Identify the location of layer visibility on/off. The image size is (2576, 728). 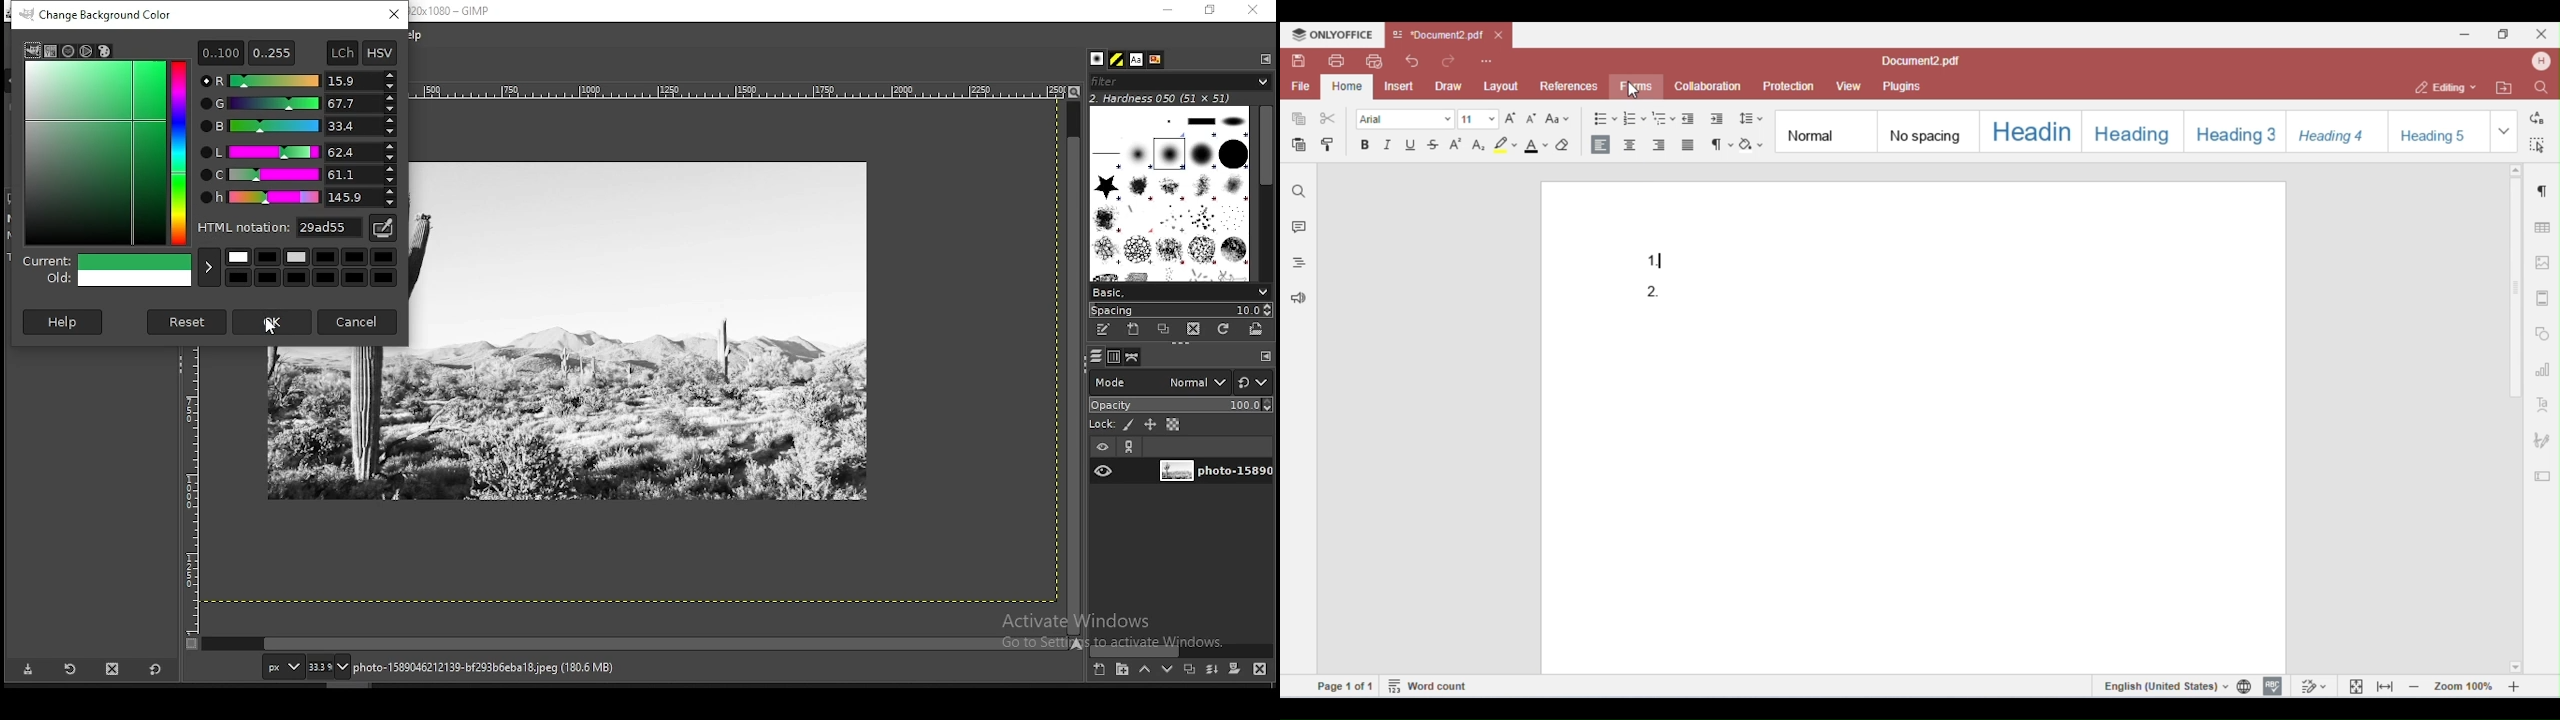
(1103, 472).